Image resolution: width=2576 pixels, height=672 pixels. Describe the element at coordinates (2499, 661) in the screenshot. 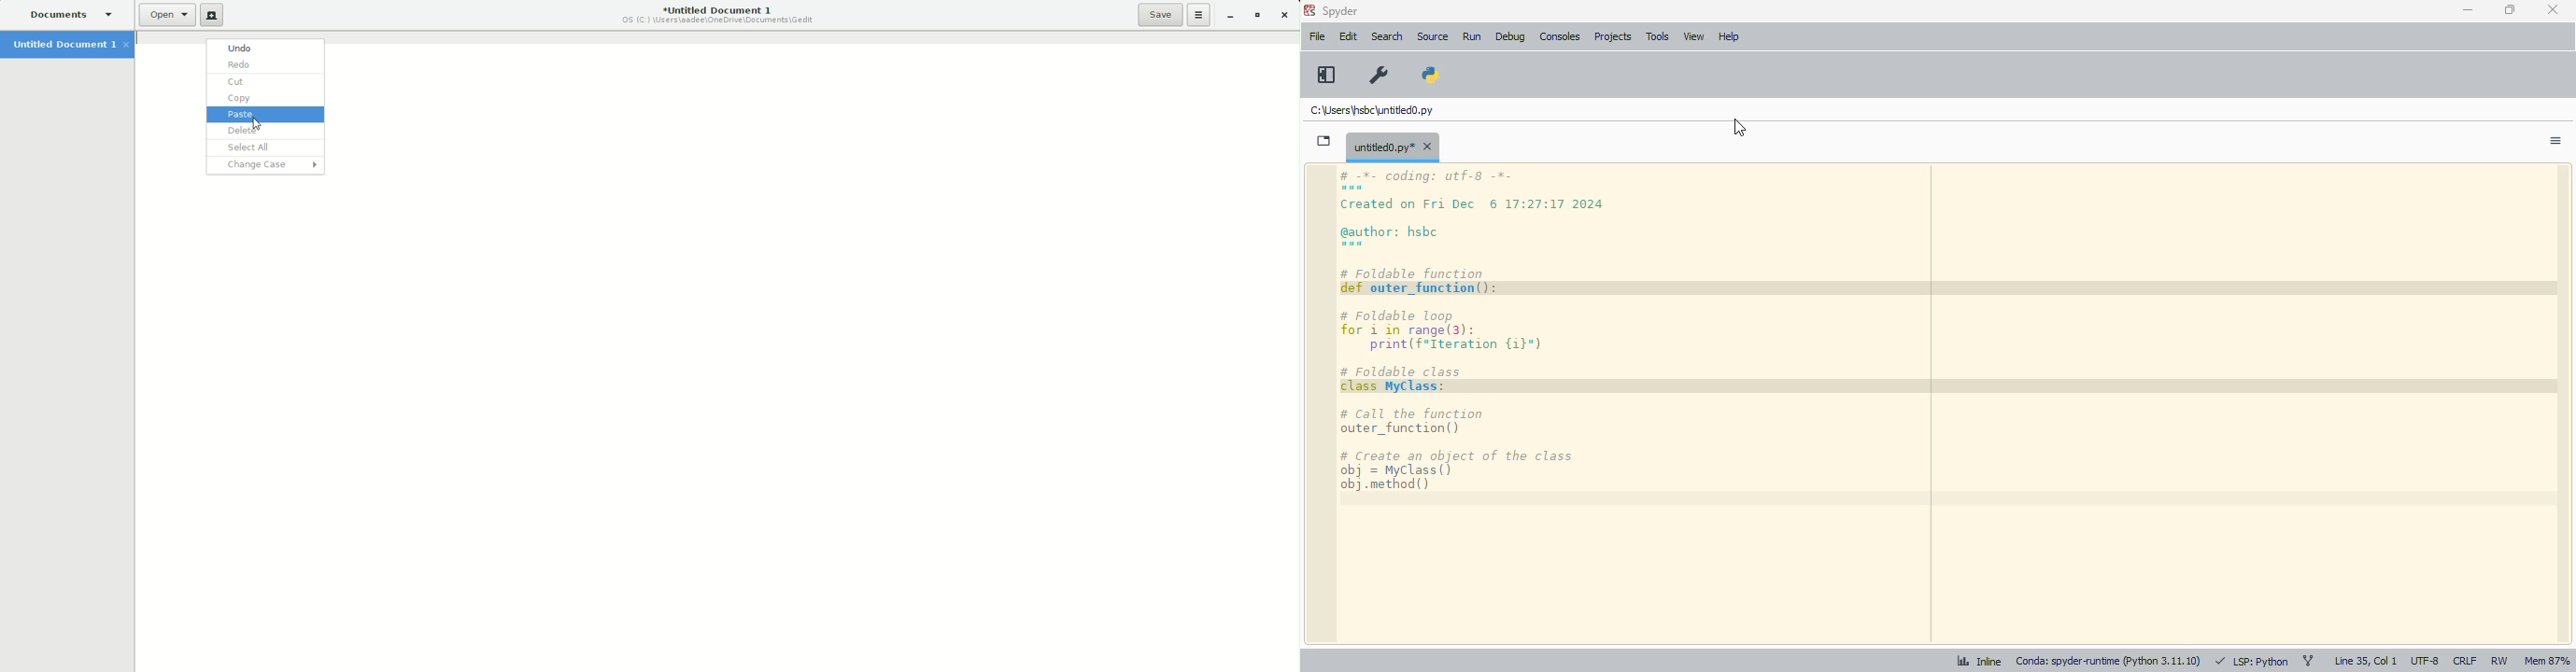

I see `RW` at that location.